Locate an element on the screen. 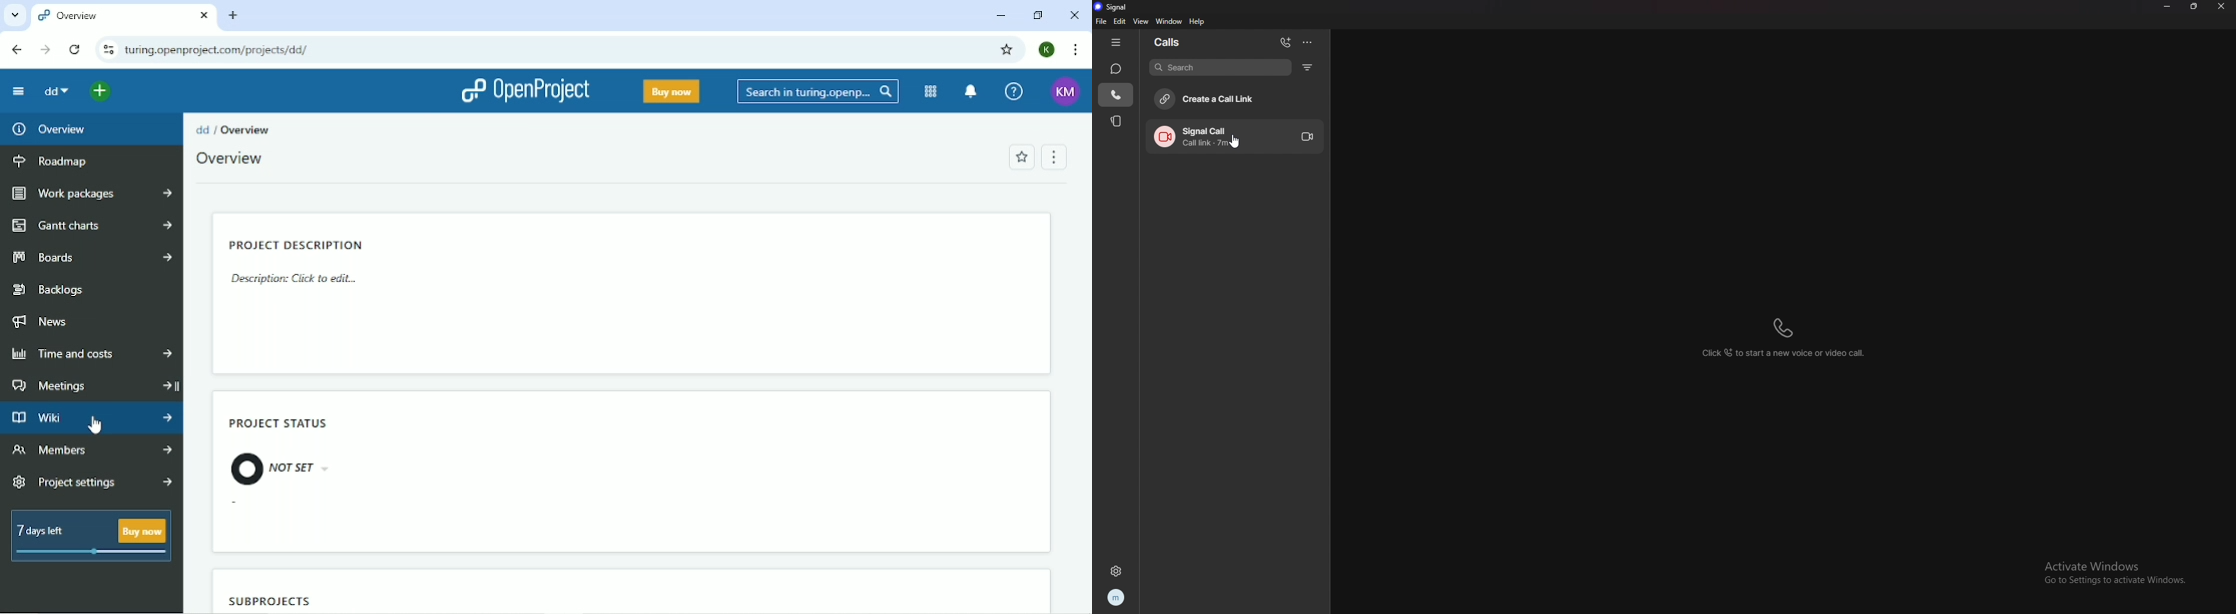 The width and height of the screenshot is (2240, 616). cursor is located at coordinates (95, 425).